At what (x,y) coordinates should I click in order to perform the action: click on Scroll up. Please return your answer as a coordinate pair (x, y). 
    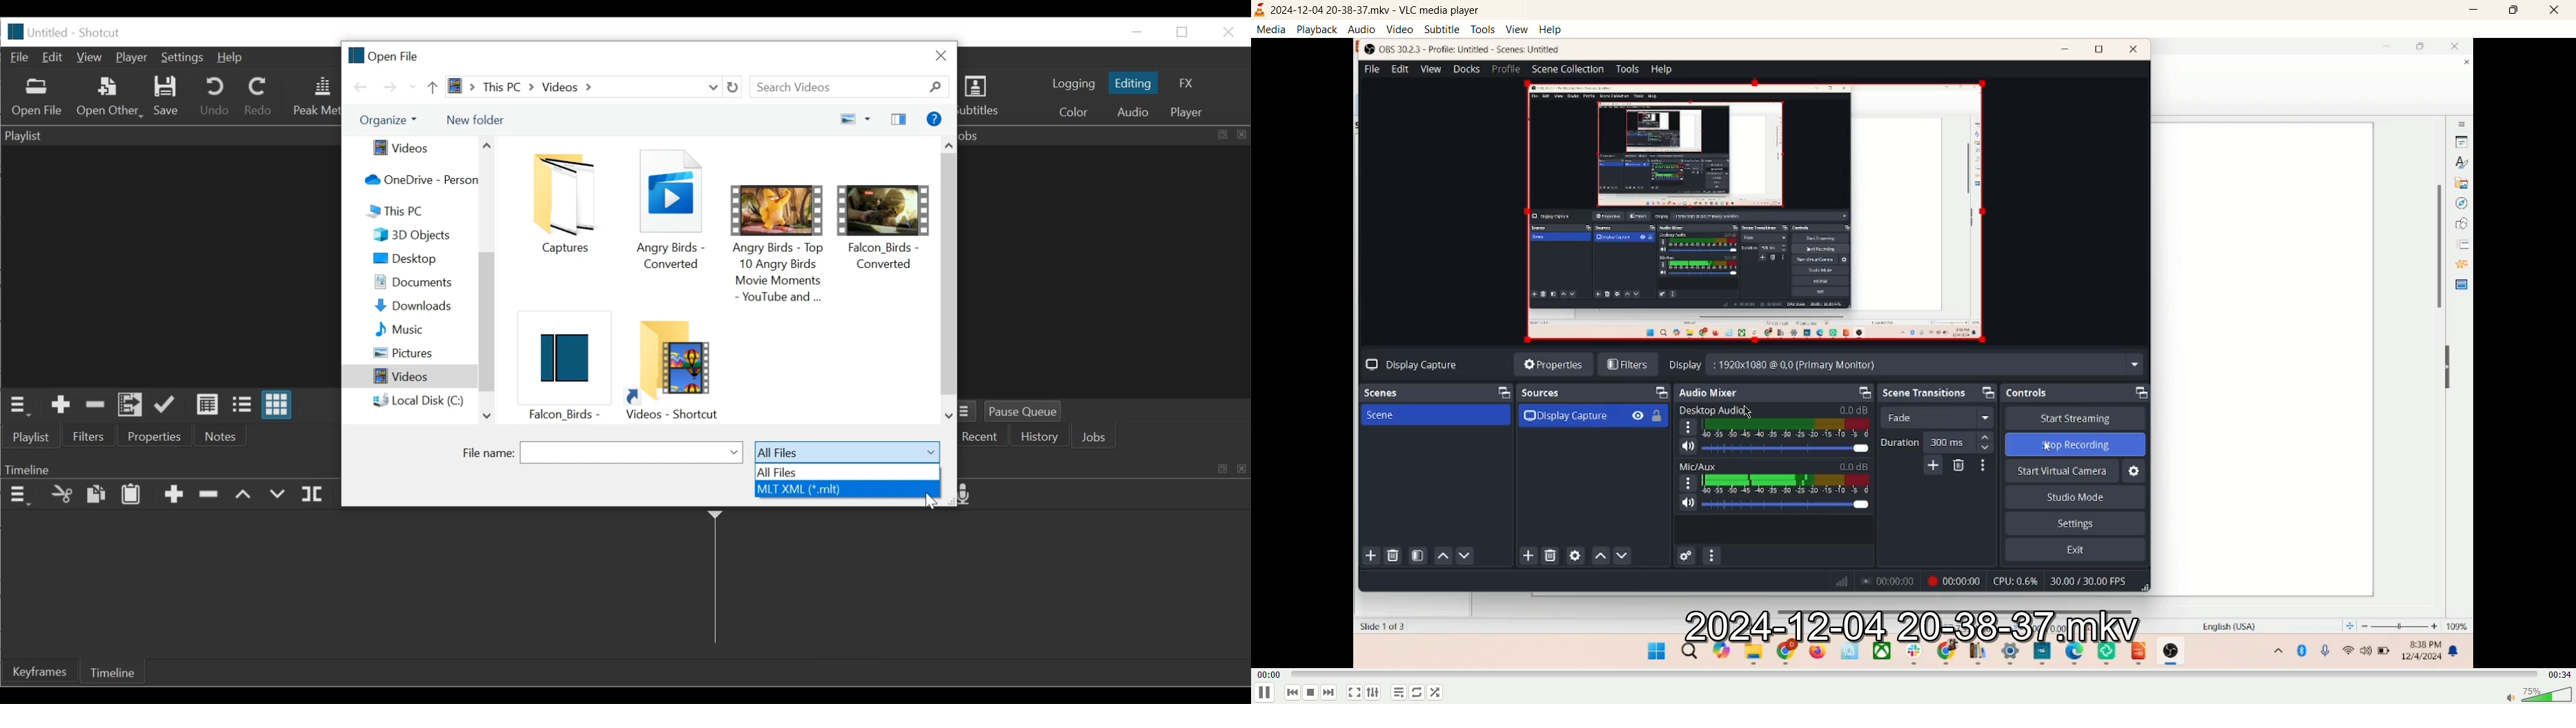
    Looking at the image, I should click on (950, 143).